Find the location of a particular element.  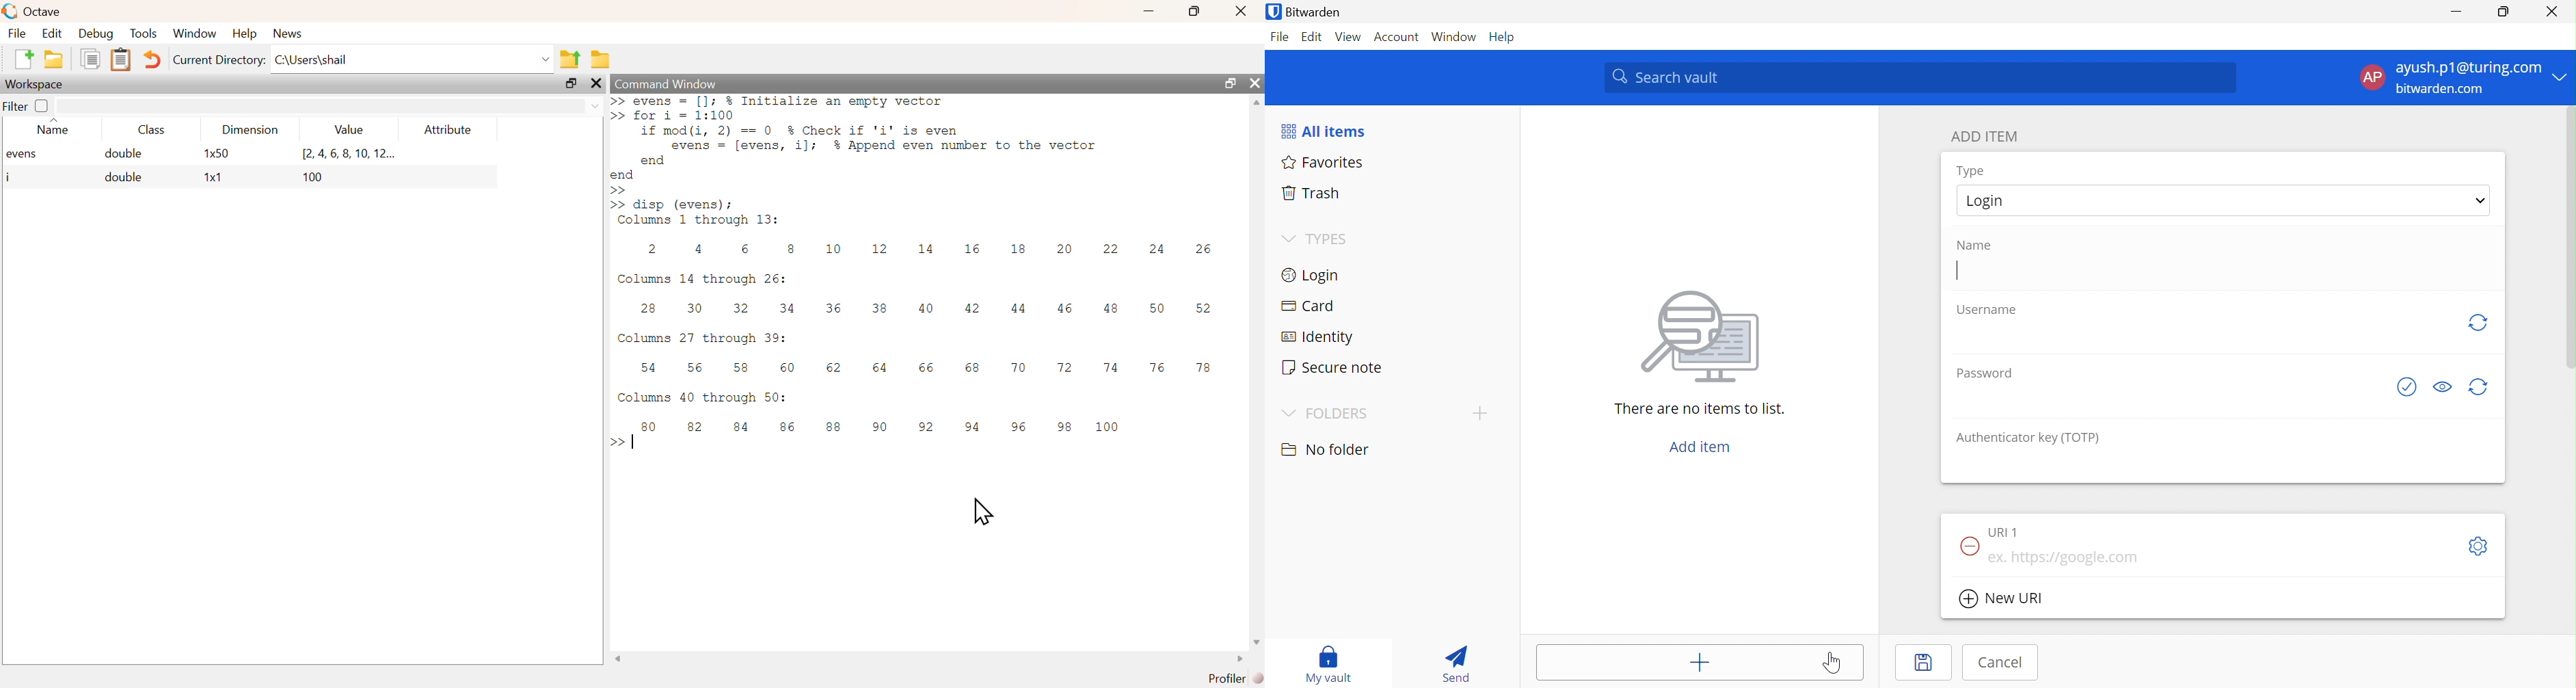

FOLDERS is located at coordinates (1323, 414).